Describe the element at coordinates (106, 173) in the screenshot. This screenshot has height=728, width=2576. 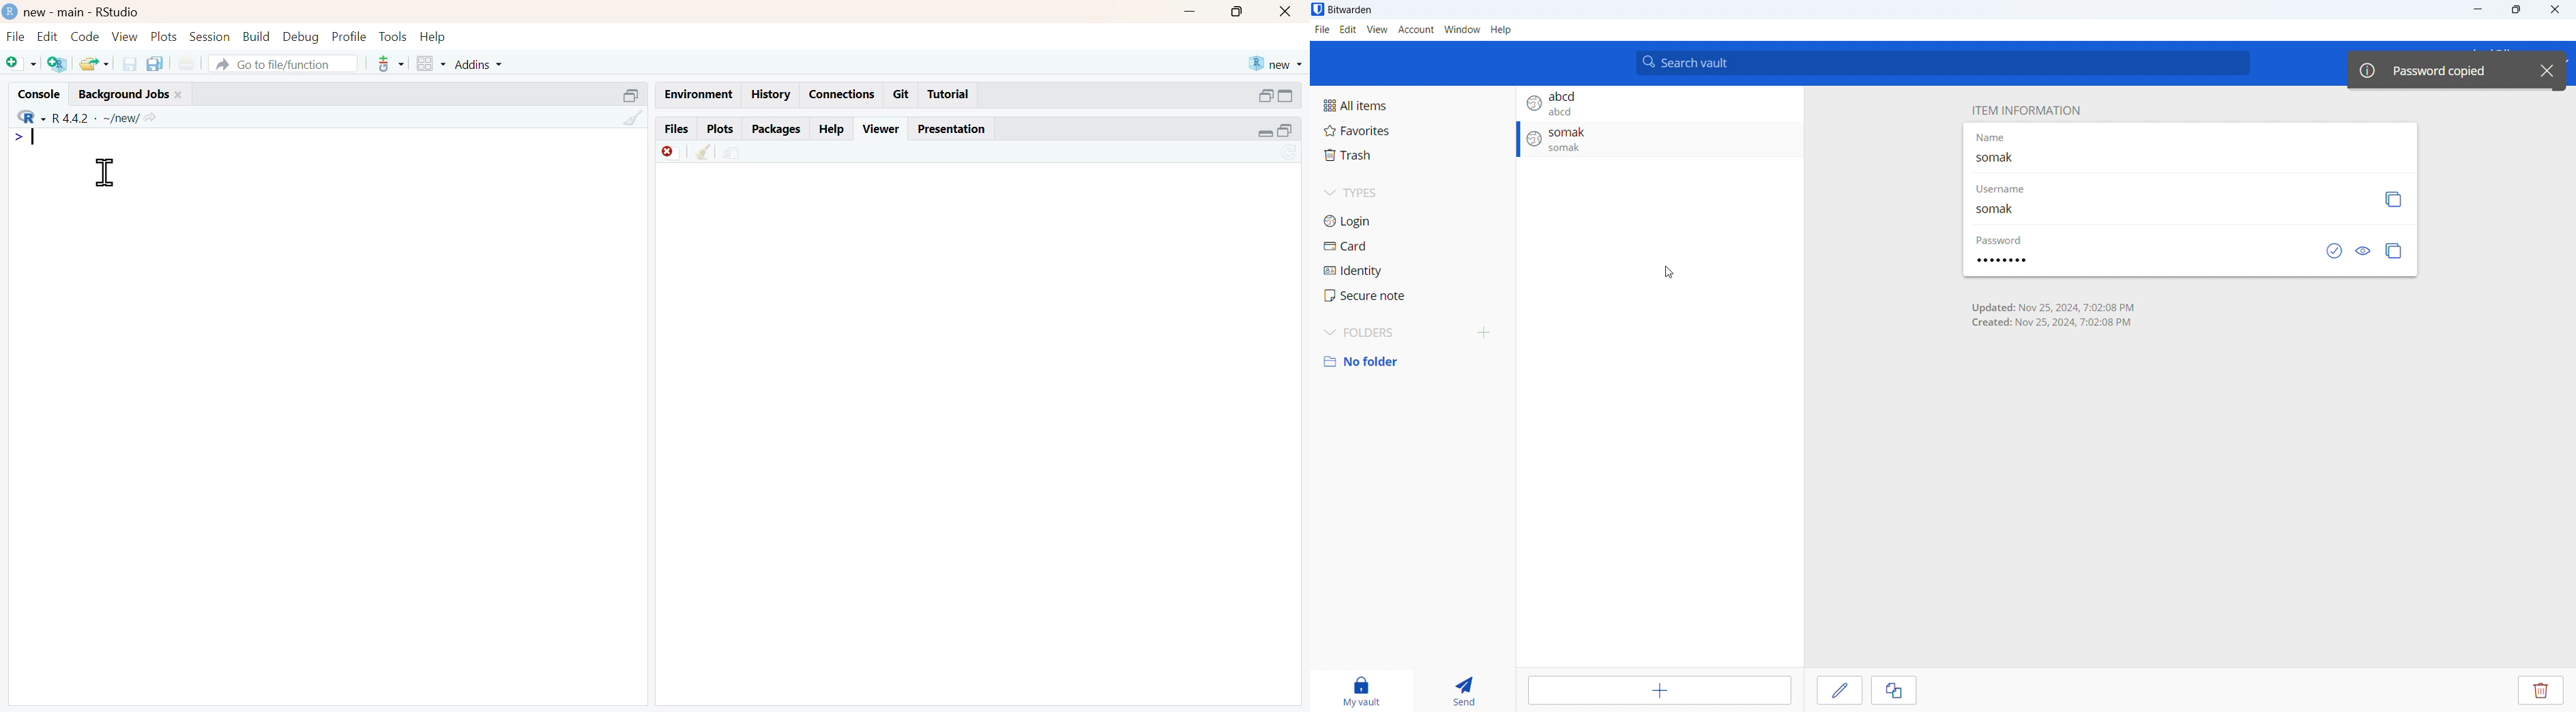
I see `cursor` at that location.